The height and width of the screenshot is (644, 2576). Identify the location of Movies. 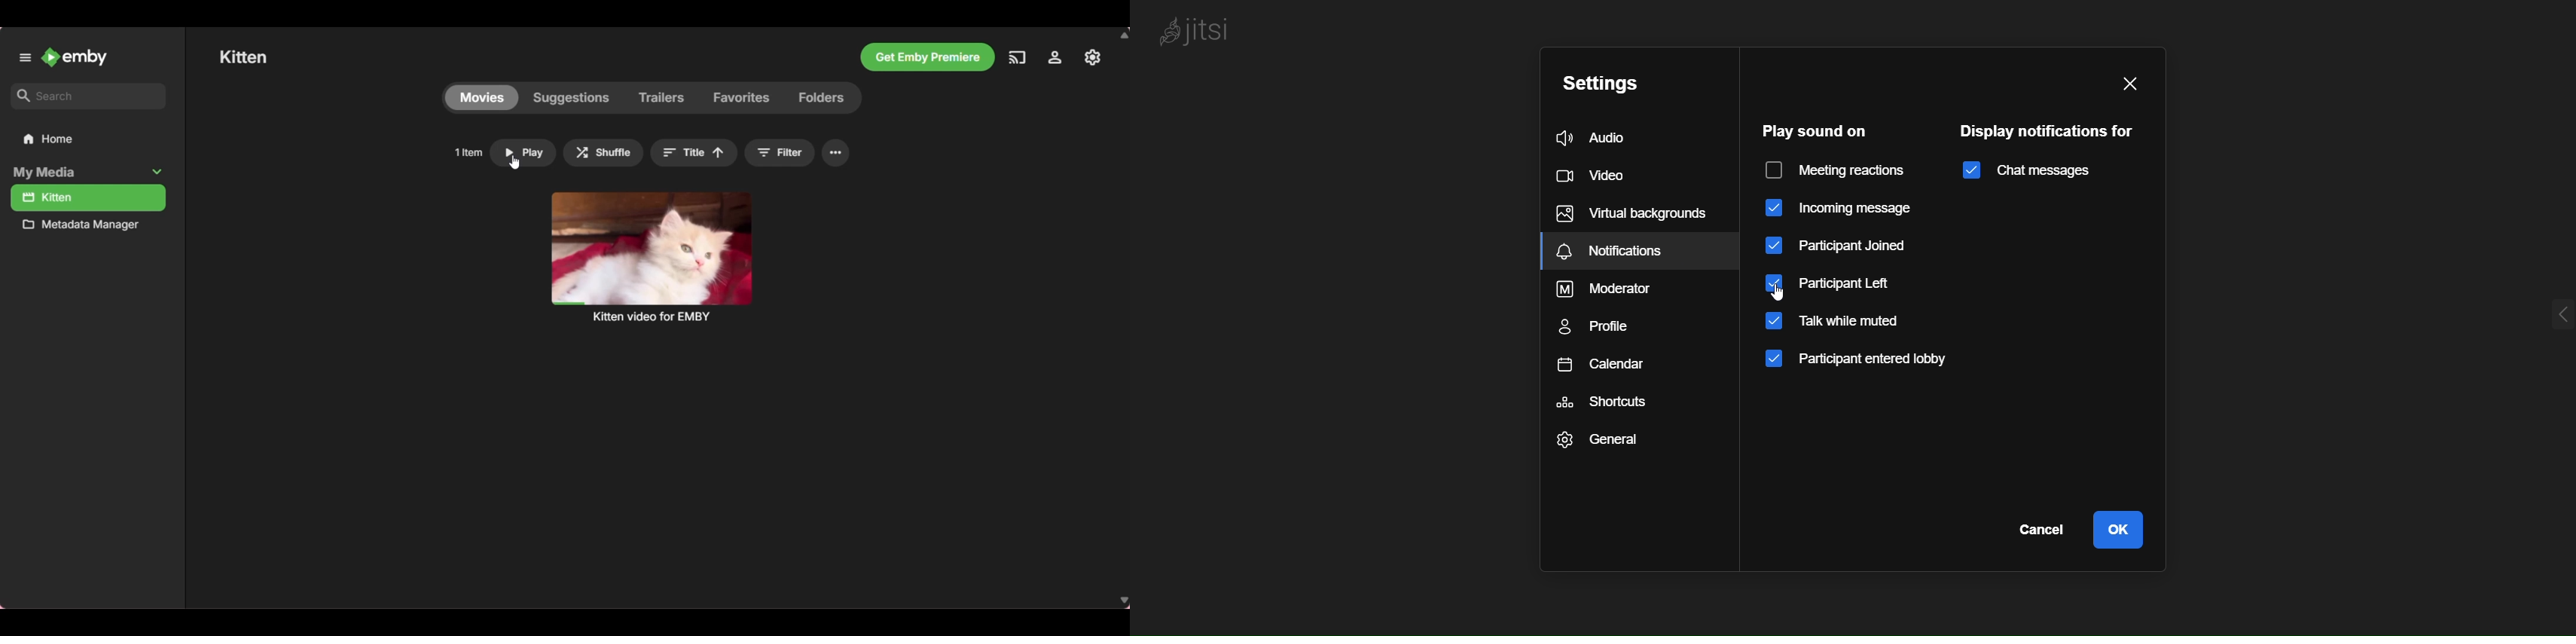
(481, 97).